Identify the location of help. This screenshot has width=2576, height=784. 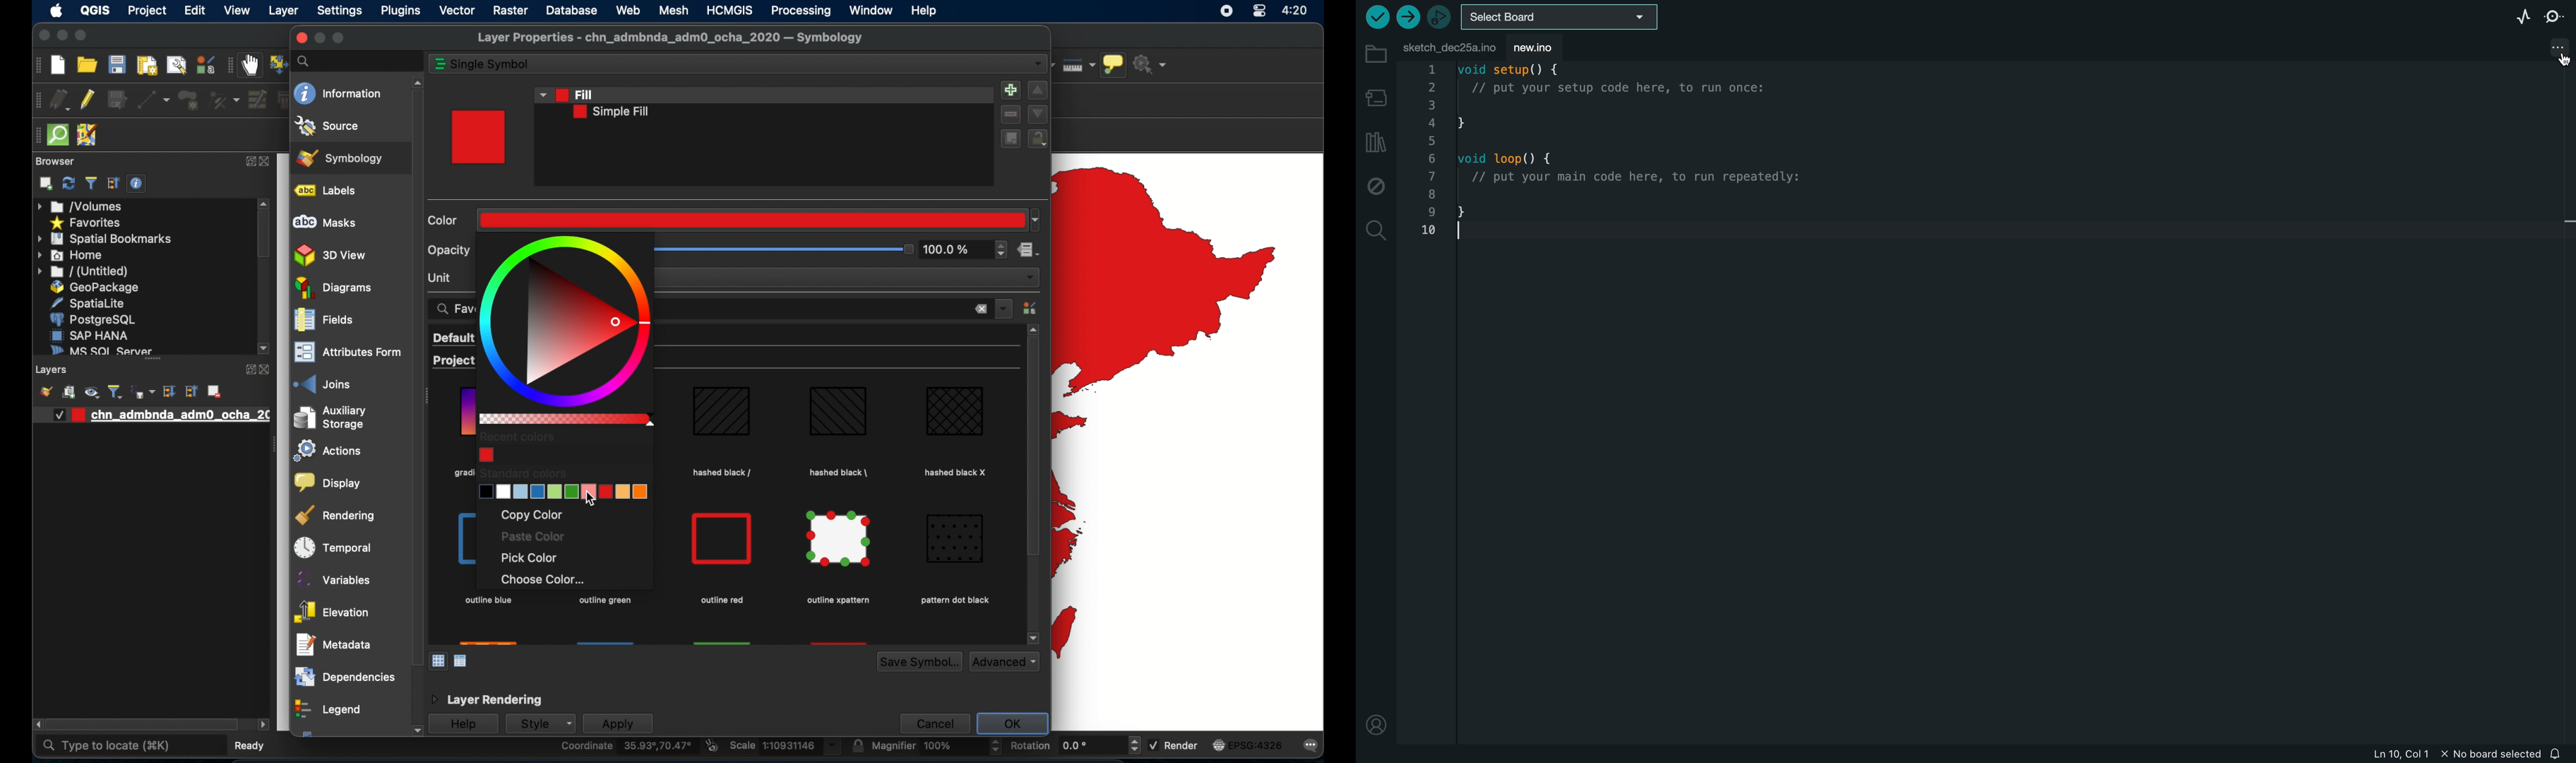
(463, 725).